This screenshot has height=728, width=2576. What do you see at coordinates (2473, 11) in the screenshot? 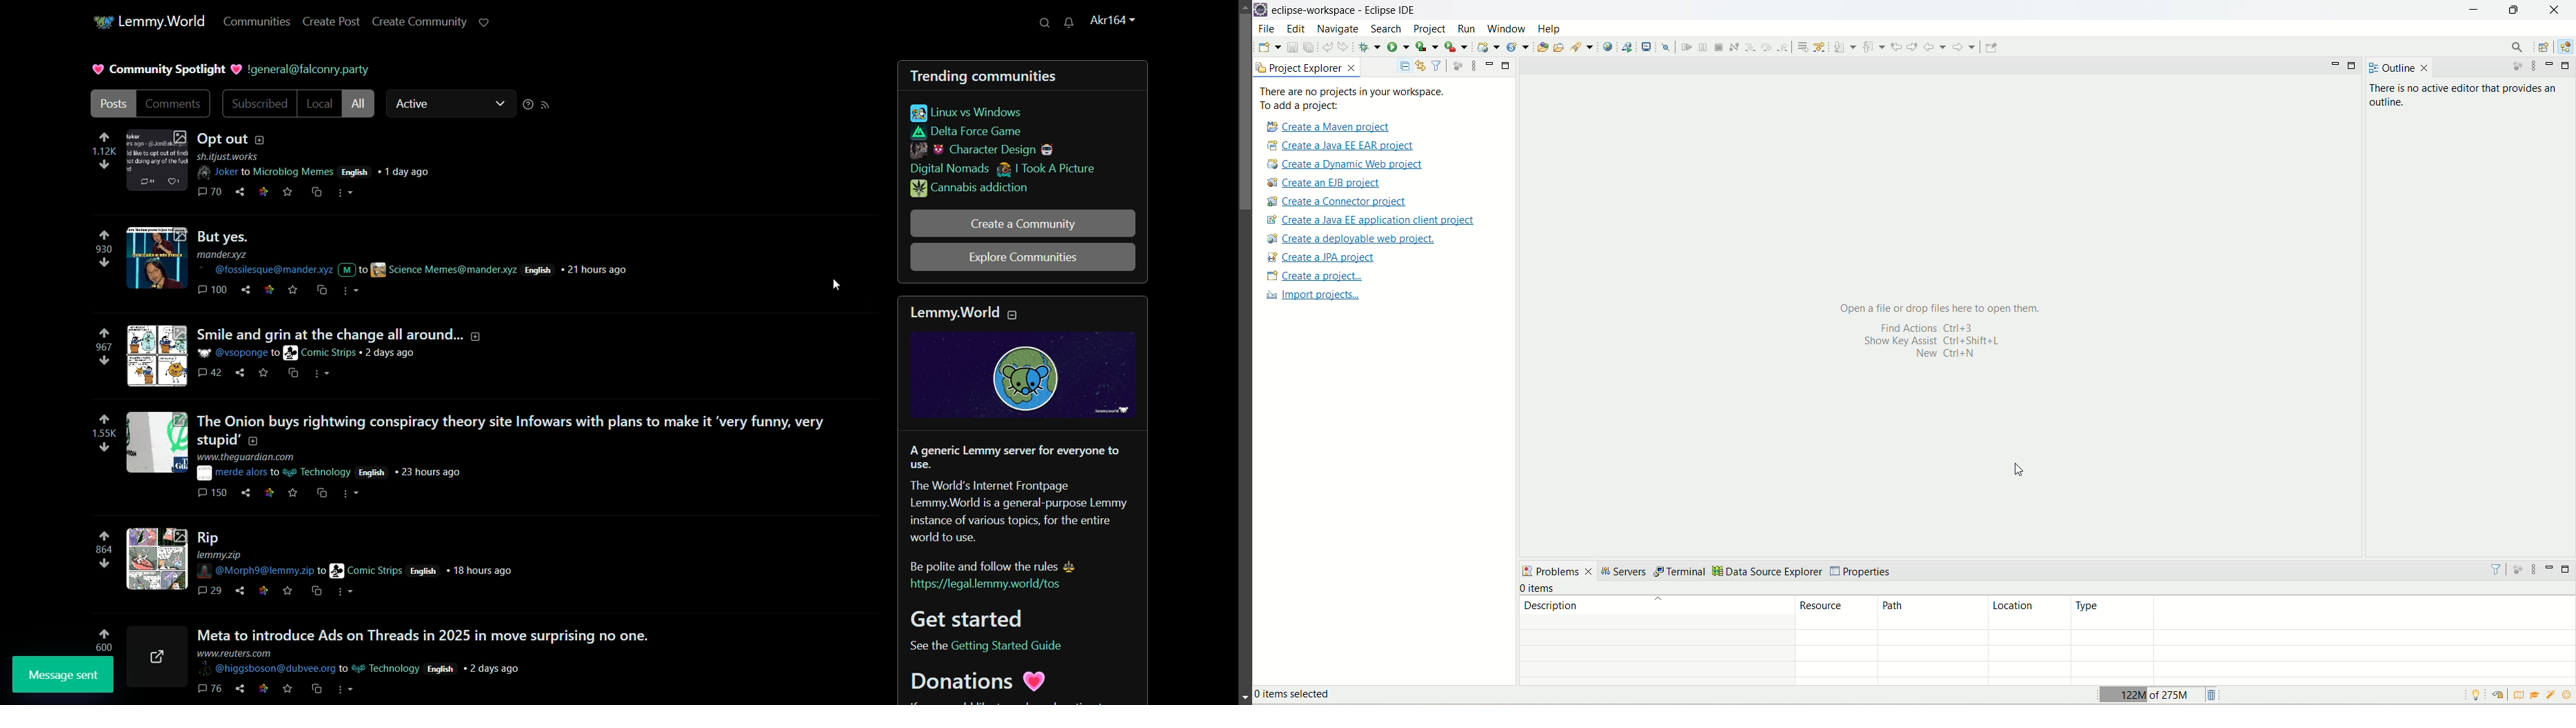
I see `minimize` at bounding box center [2473, 11].